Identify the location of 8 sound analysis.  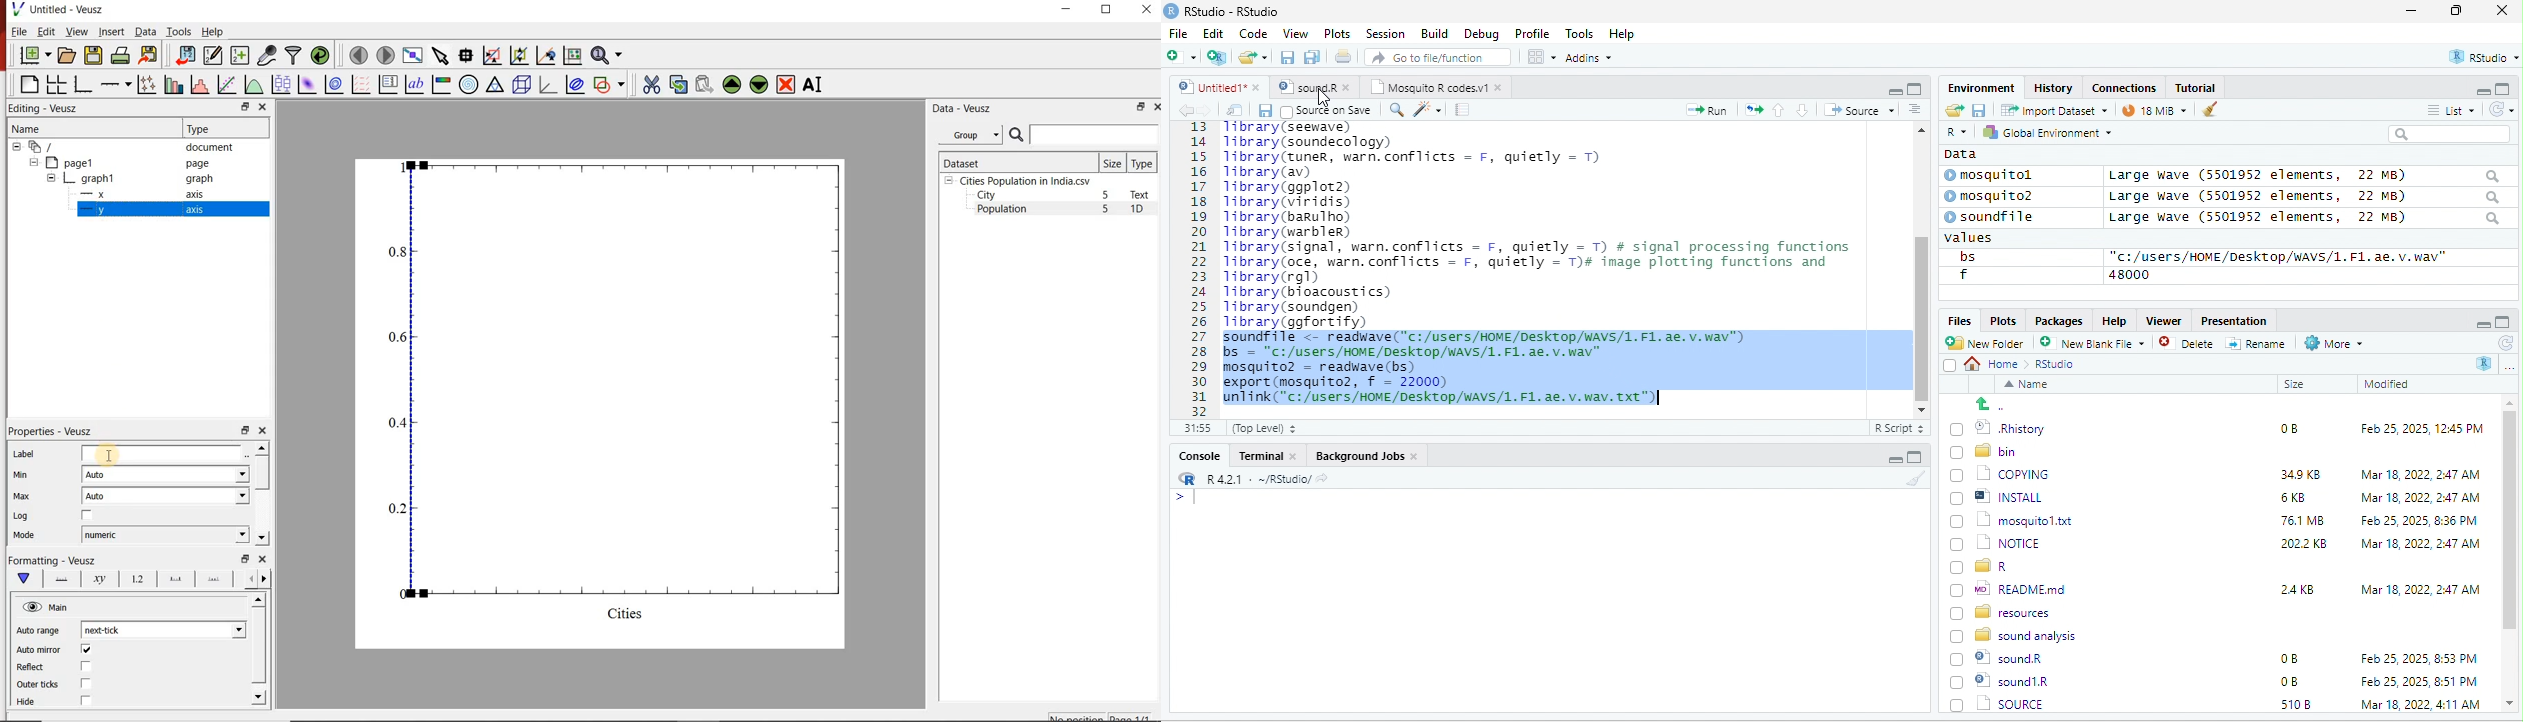
(2016, 634).